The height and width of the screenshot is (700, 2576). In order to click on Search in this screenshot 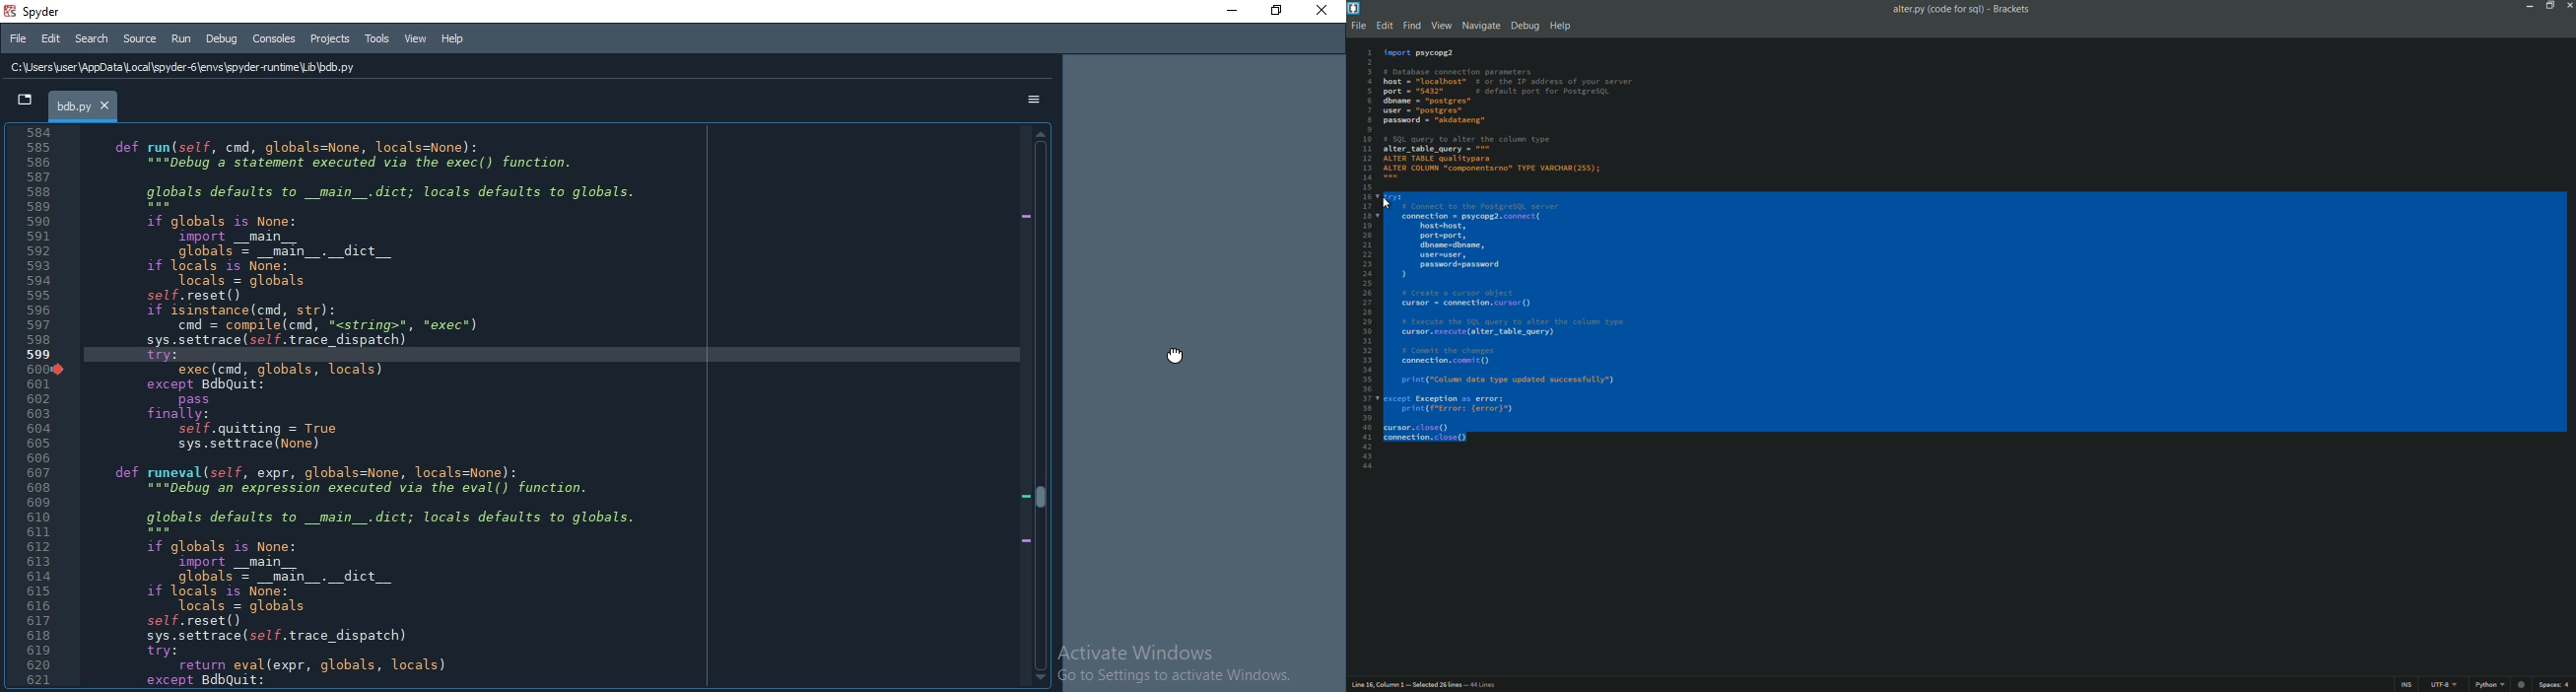, I will do `click(95, 39)`.